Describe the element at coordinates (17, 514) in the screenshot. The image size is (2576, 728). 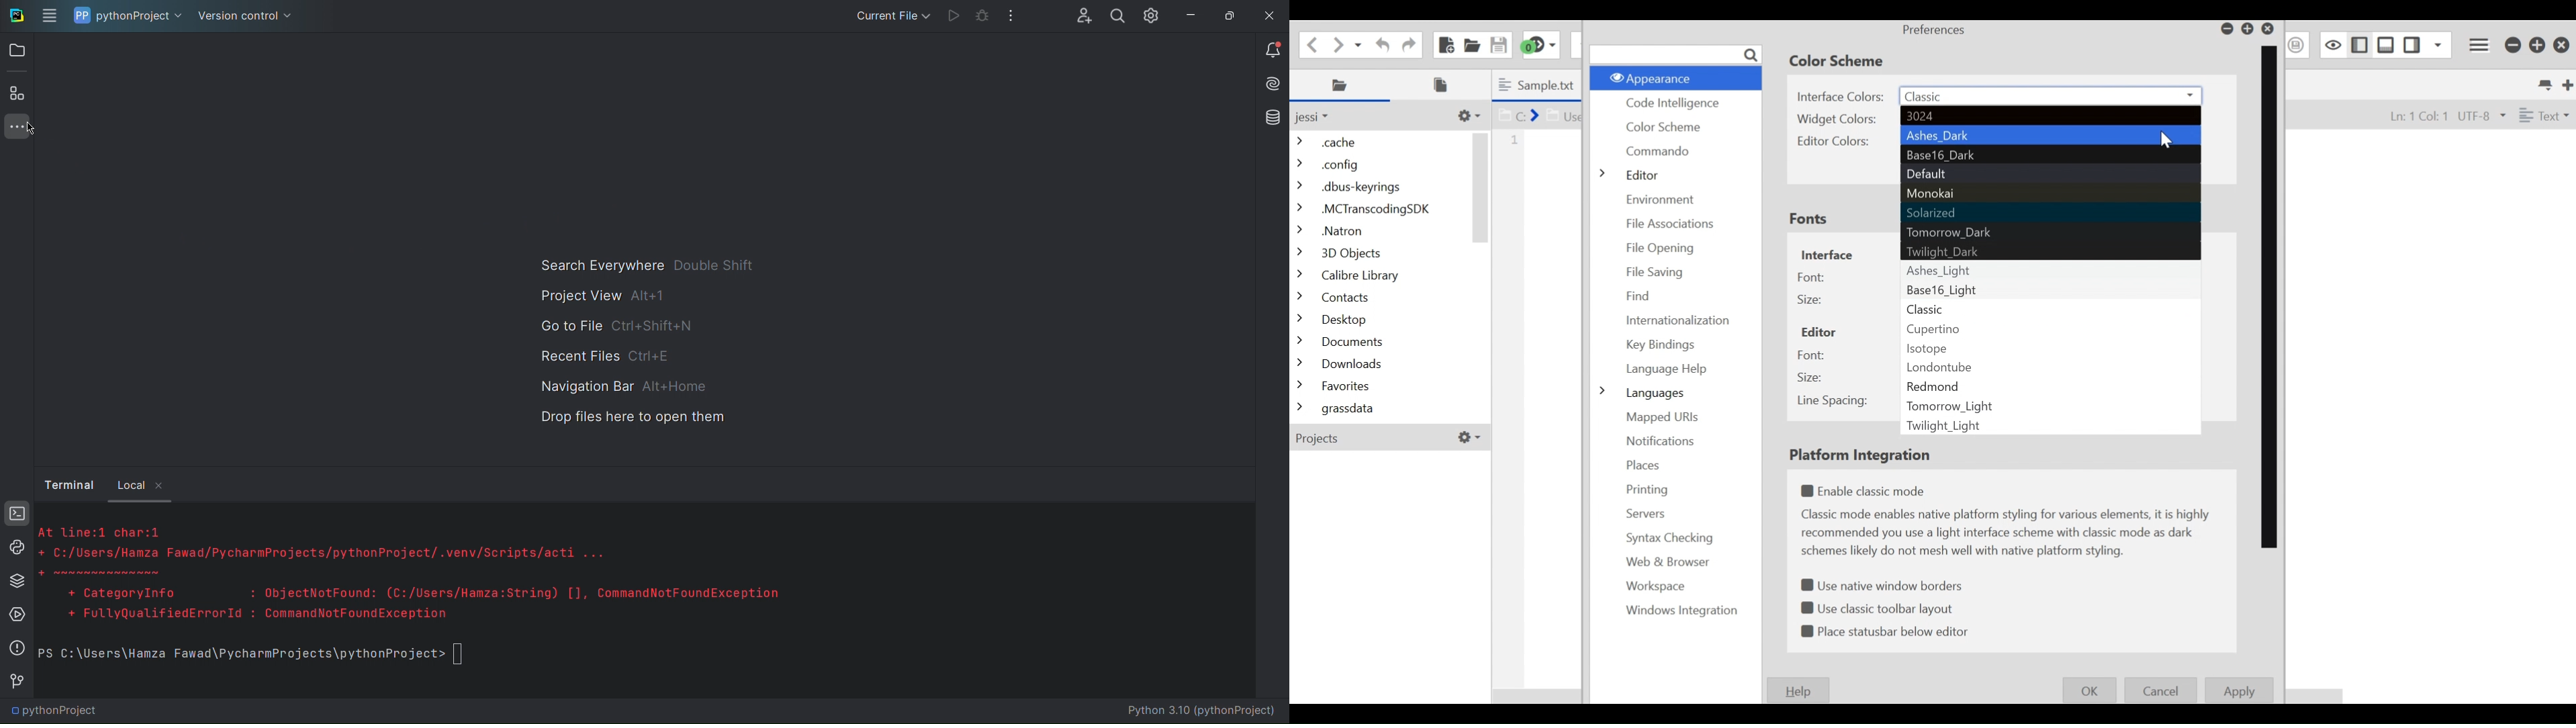
I see `Terminal` at that location.